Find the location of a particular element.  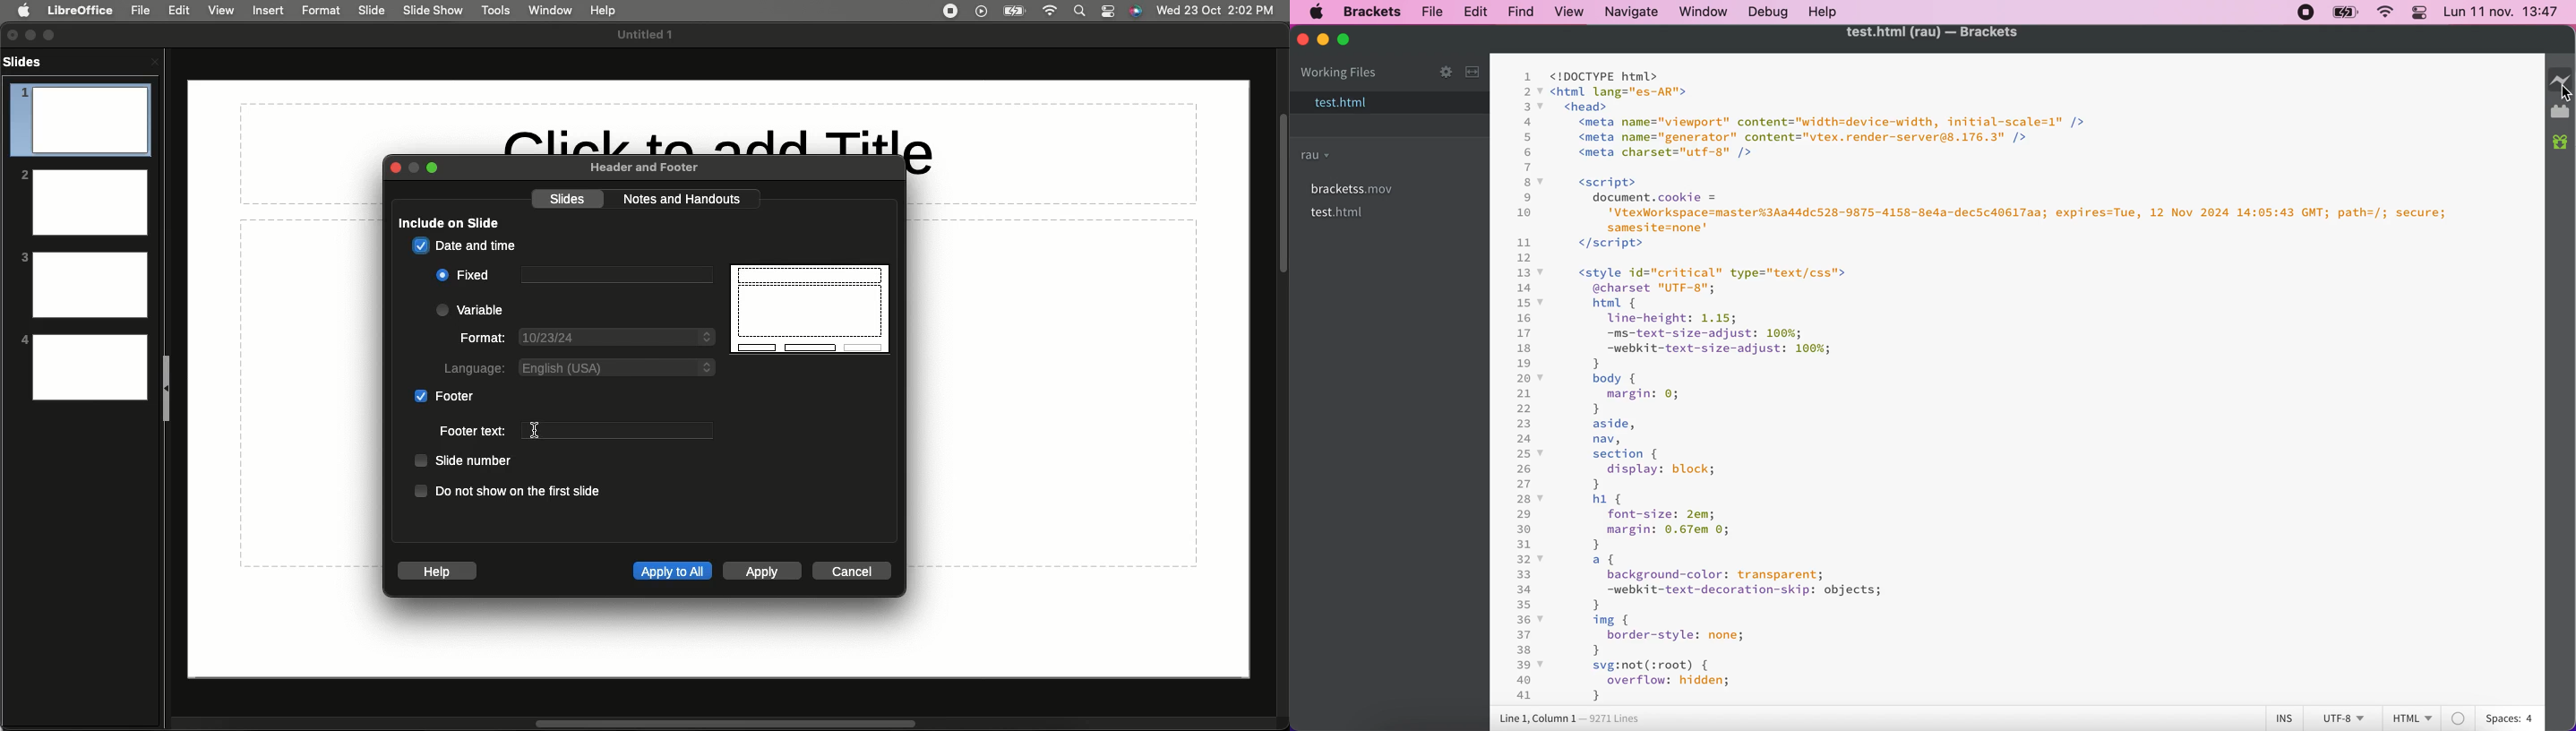

Collapse is located at coordinates (168, 387).